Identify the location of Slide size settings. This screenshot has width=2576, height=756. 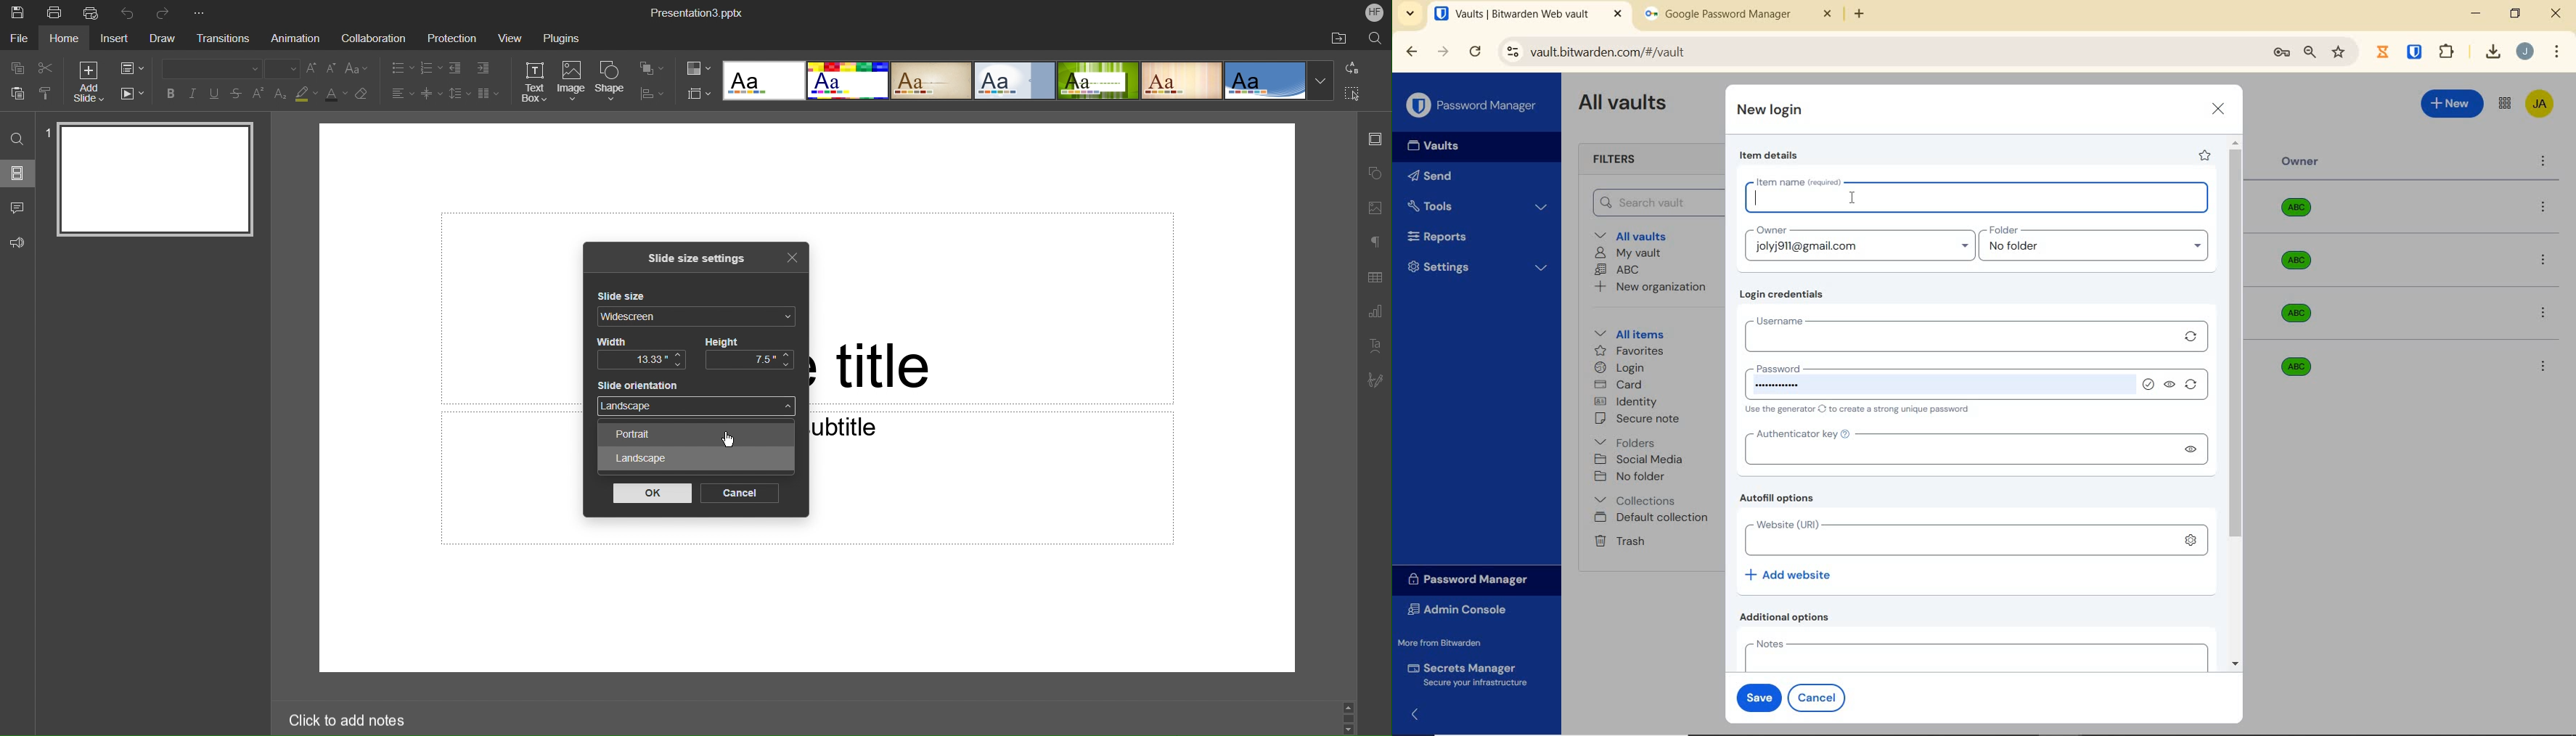
(701, 258).